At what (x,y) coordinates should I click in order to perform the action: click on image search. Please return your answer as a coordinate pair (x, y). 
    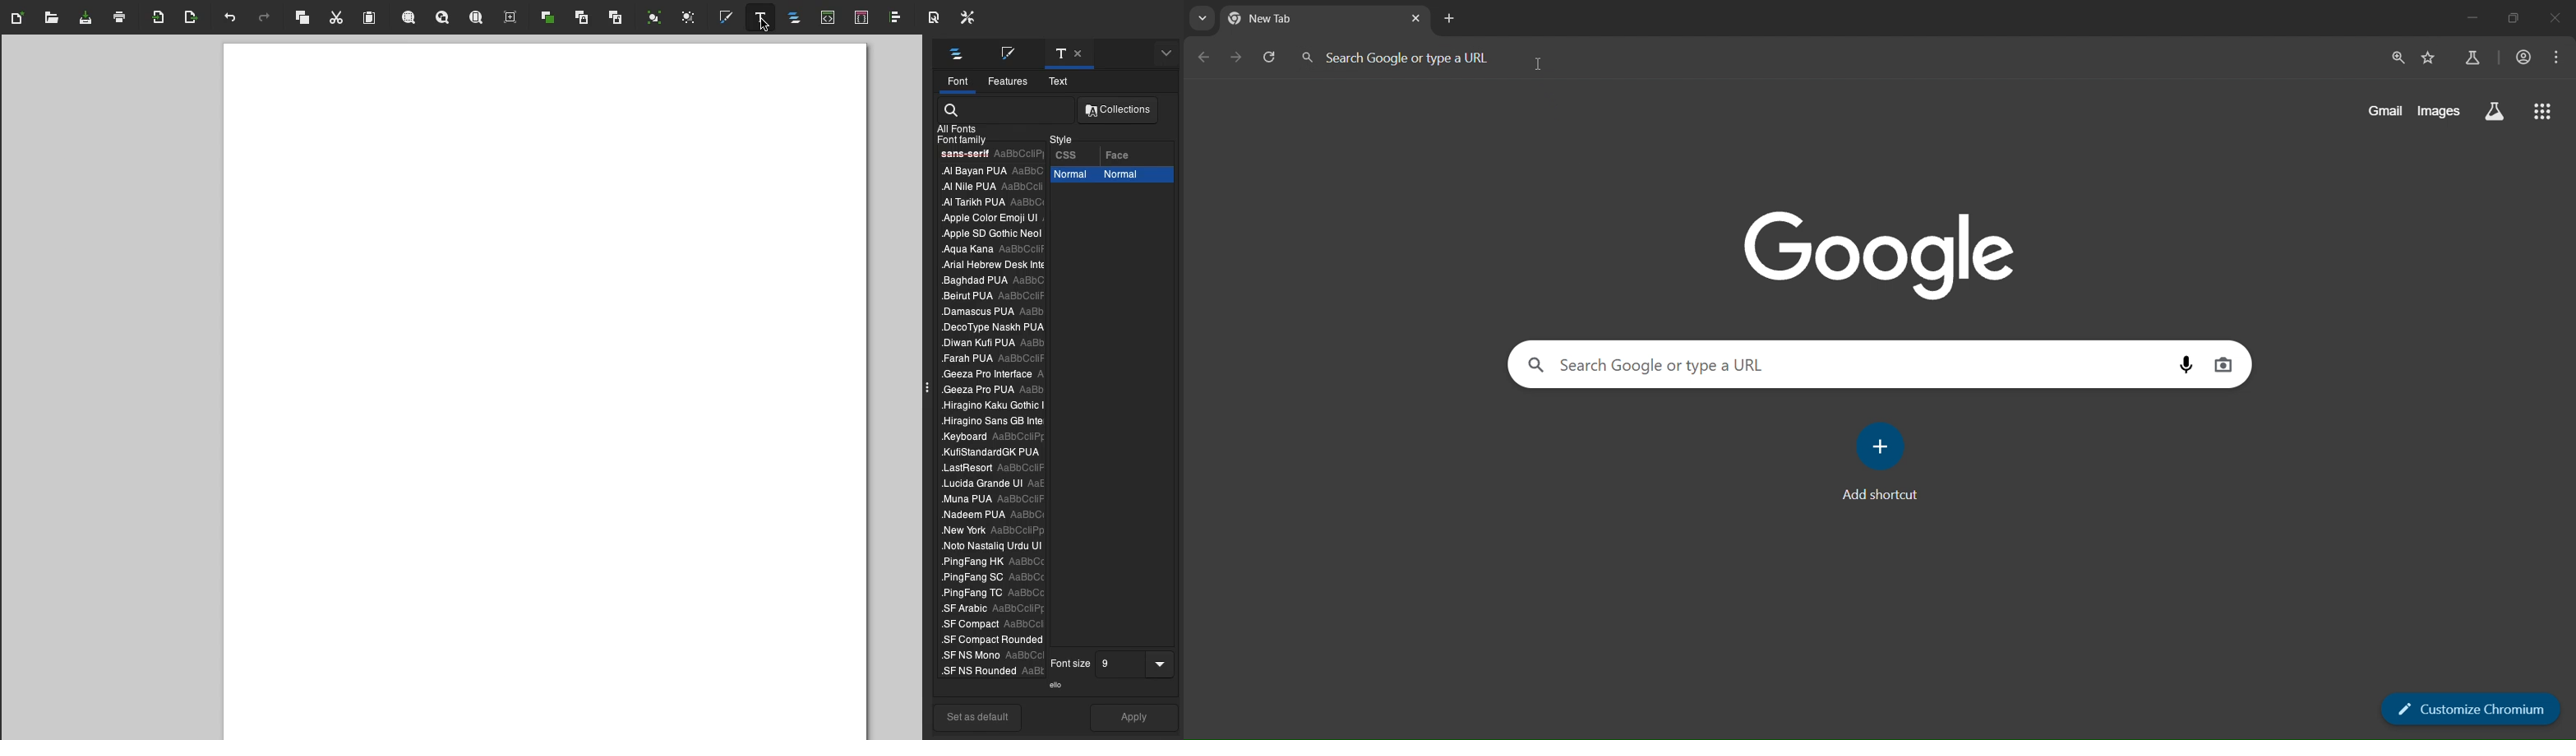
    Looking at the image, I should click on (2223, 366).